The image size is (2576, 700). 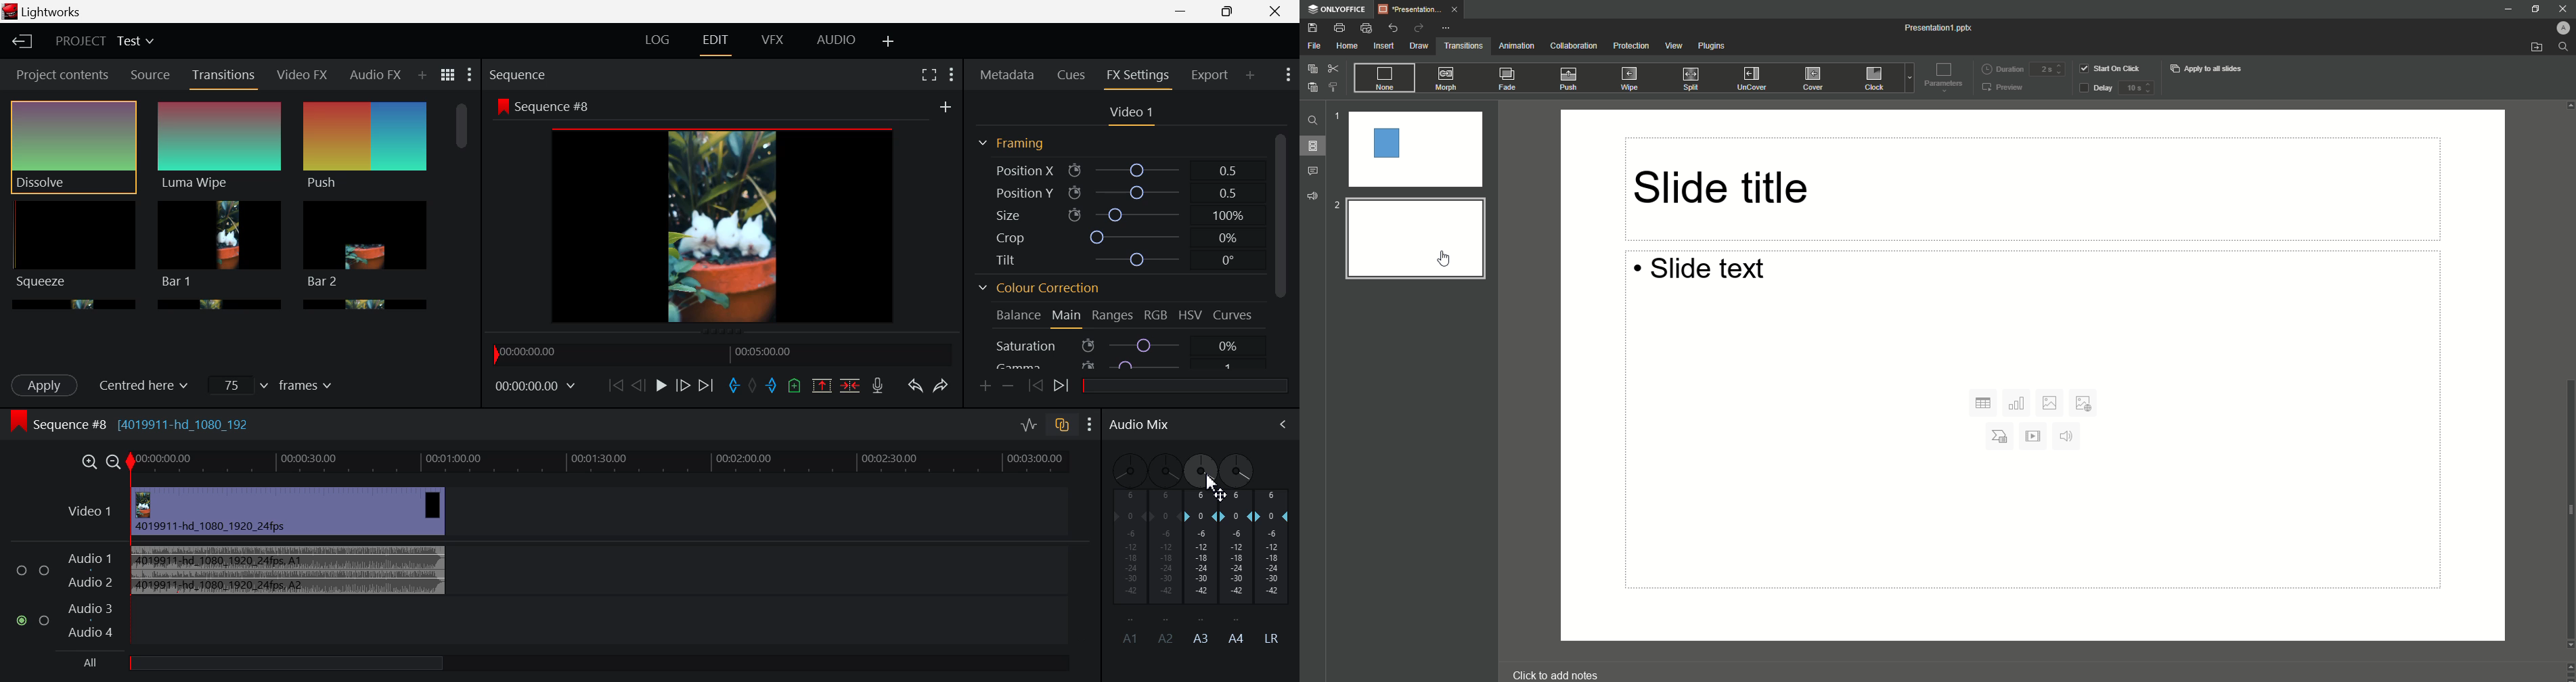 What do you see at coordinates (1463, 46) in the screenshot?
I see `Transitions` at bounding box center [1463, 46].